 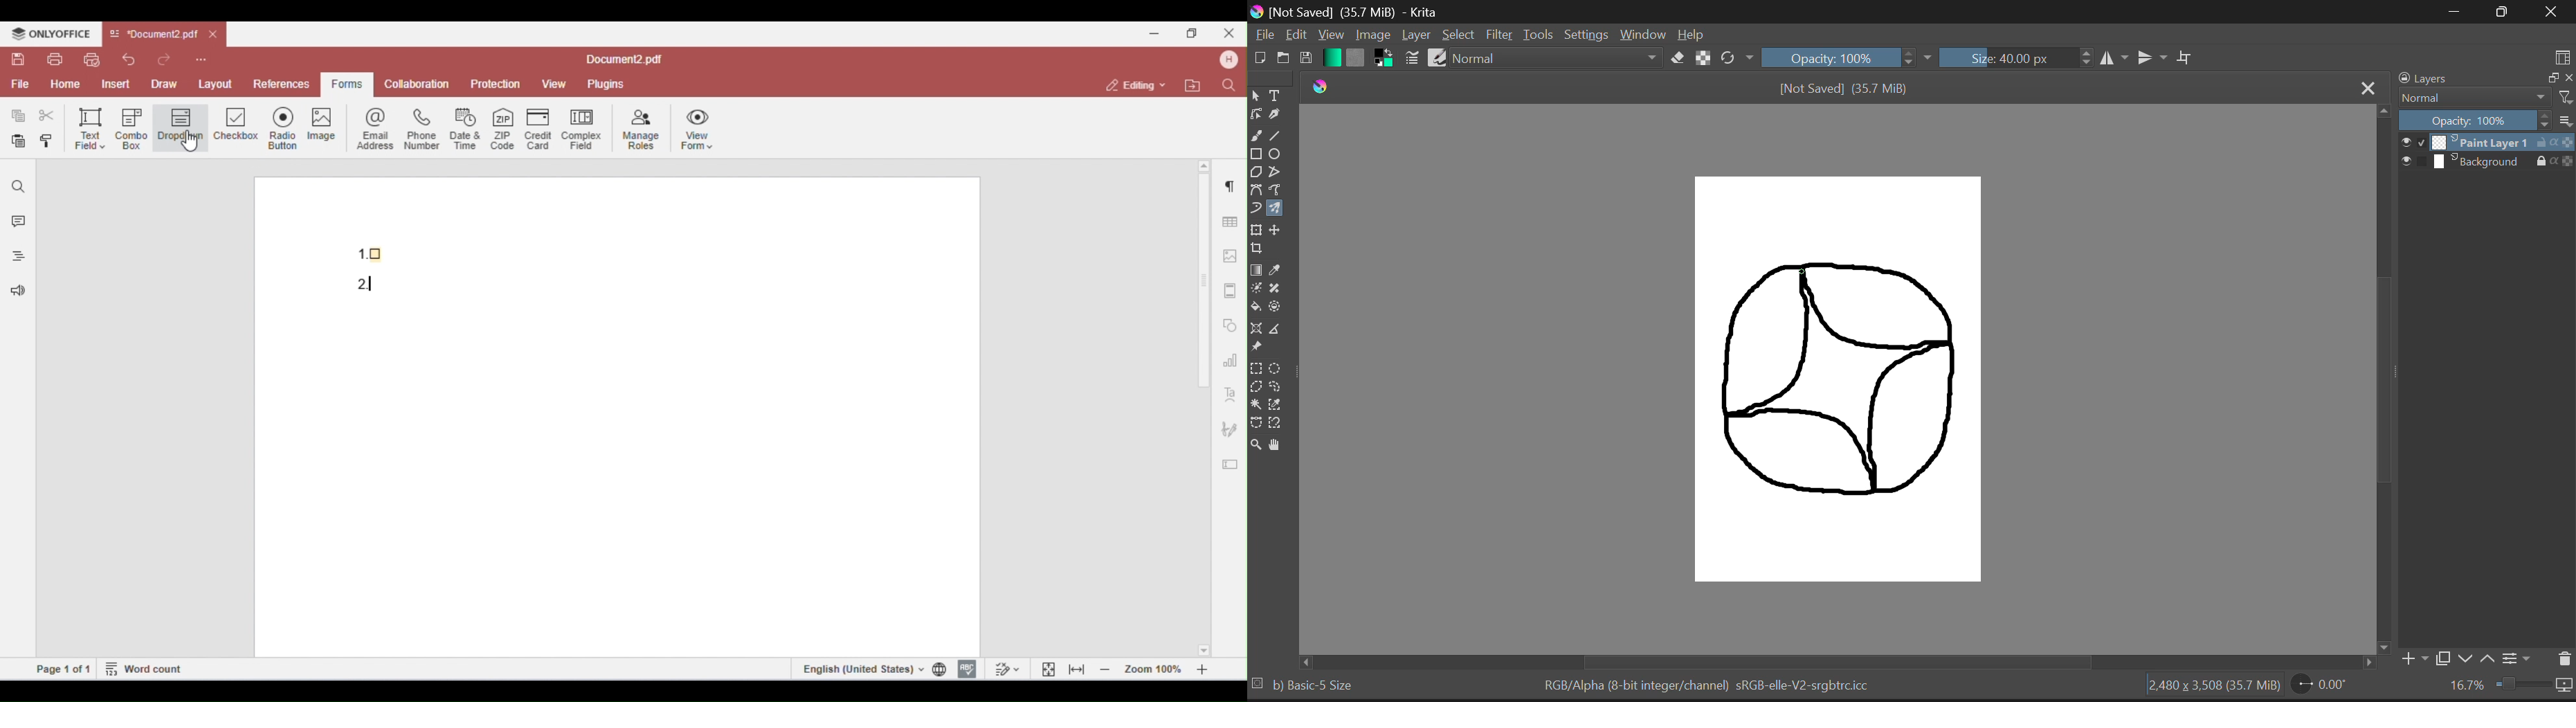 What do you see at coordinates (1826, 663) in the screenshot?
I see `Scroll Bar` at bounding box center [1826, 663].